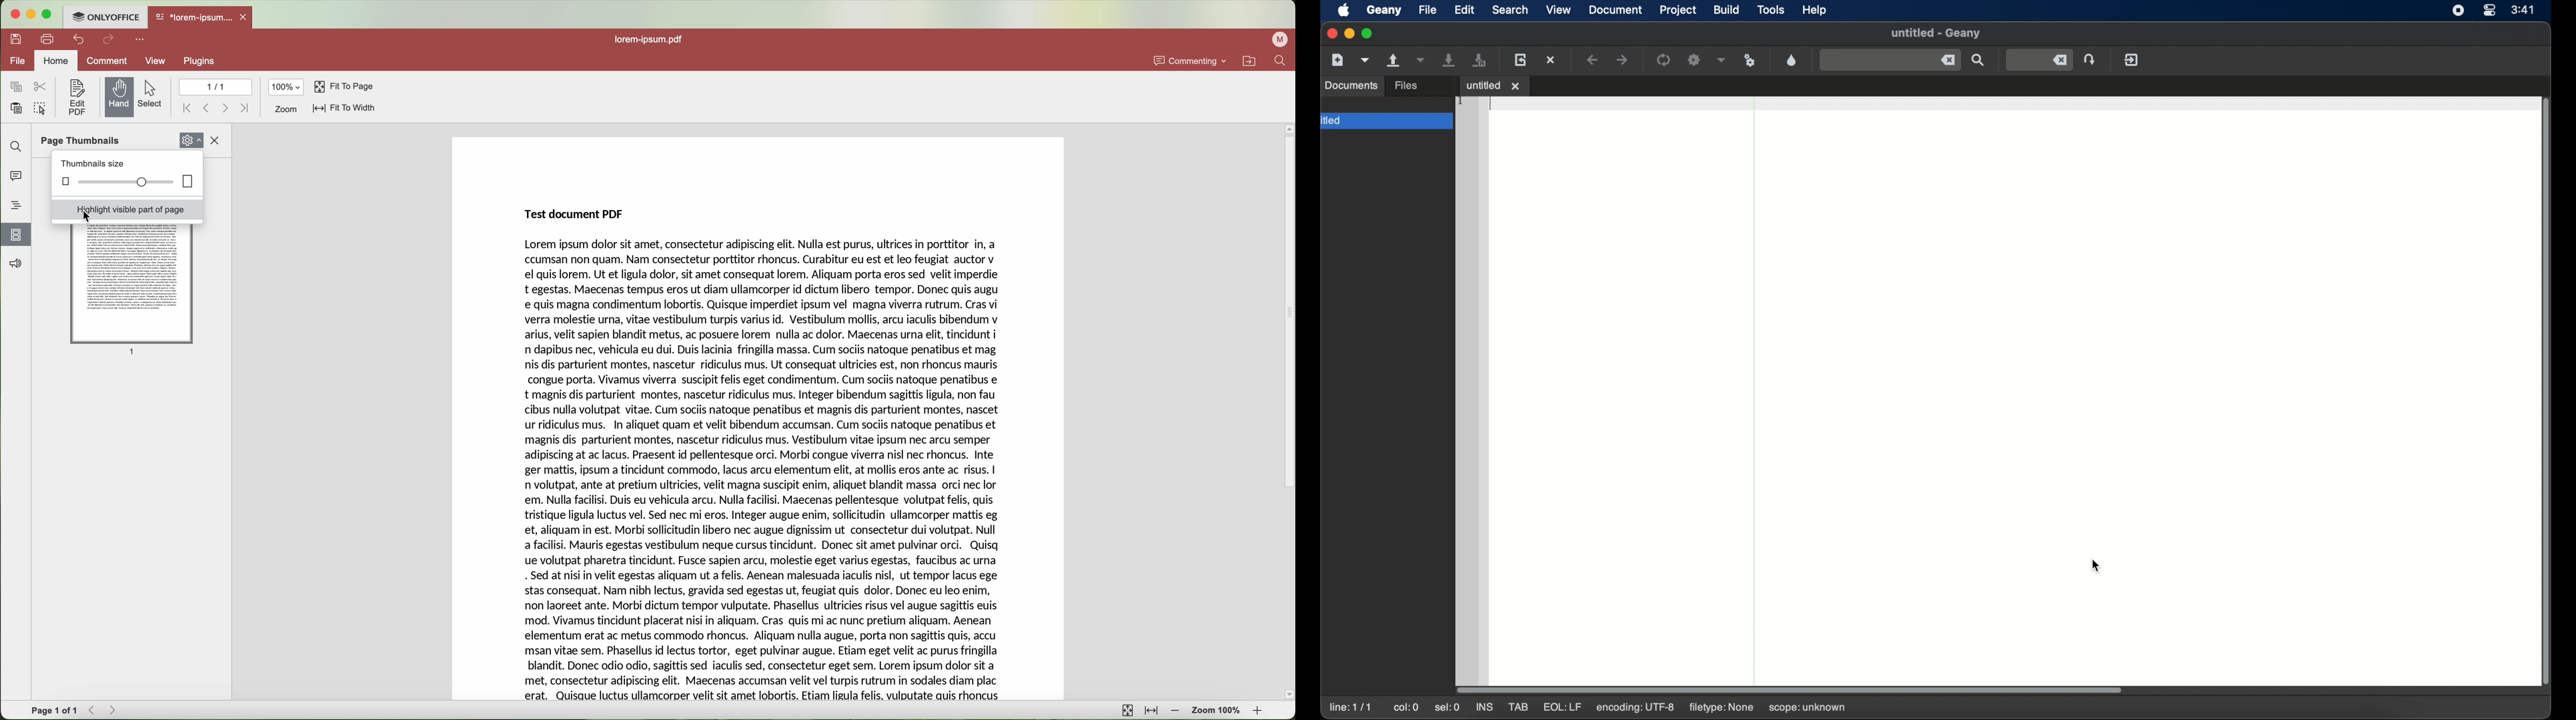 This screenshot has height=728, width=2576. What do you see at coordinates (93, 710) in the screenshot?
I see `Backward` at bounding box center [93, 710].